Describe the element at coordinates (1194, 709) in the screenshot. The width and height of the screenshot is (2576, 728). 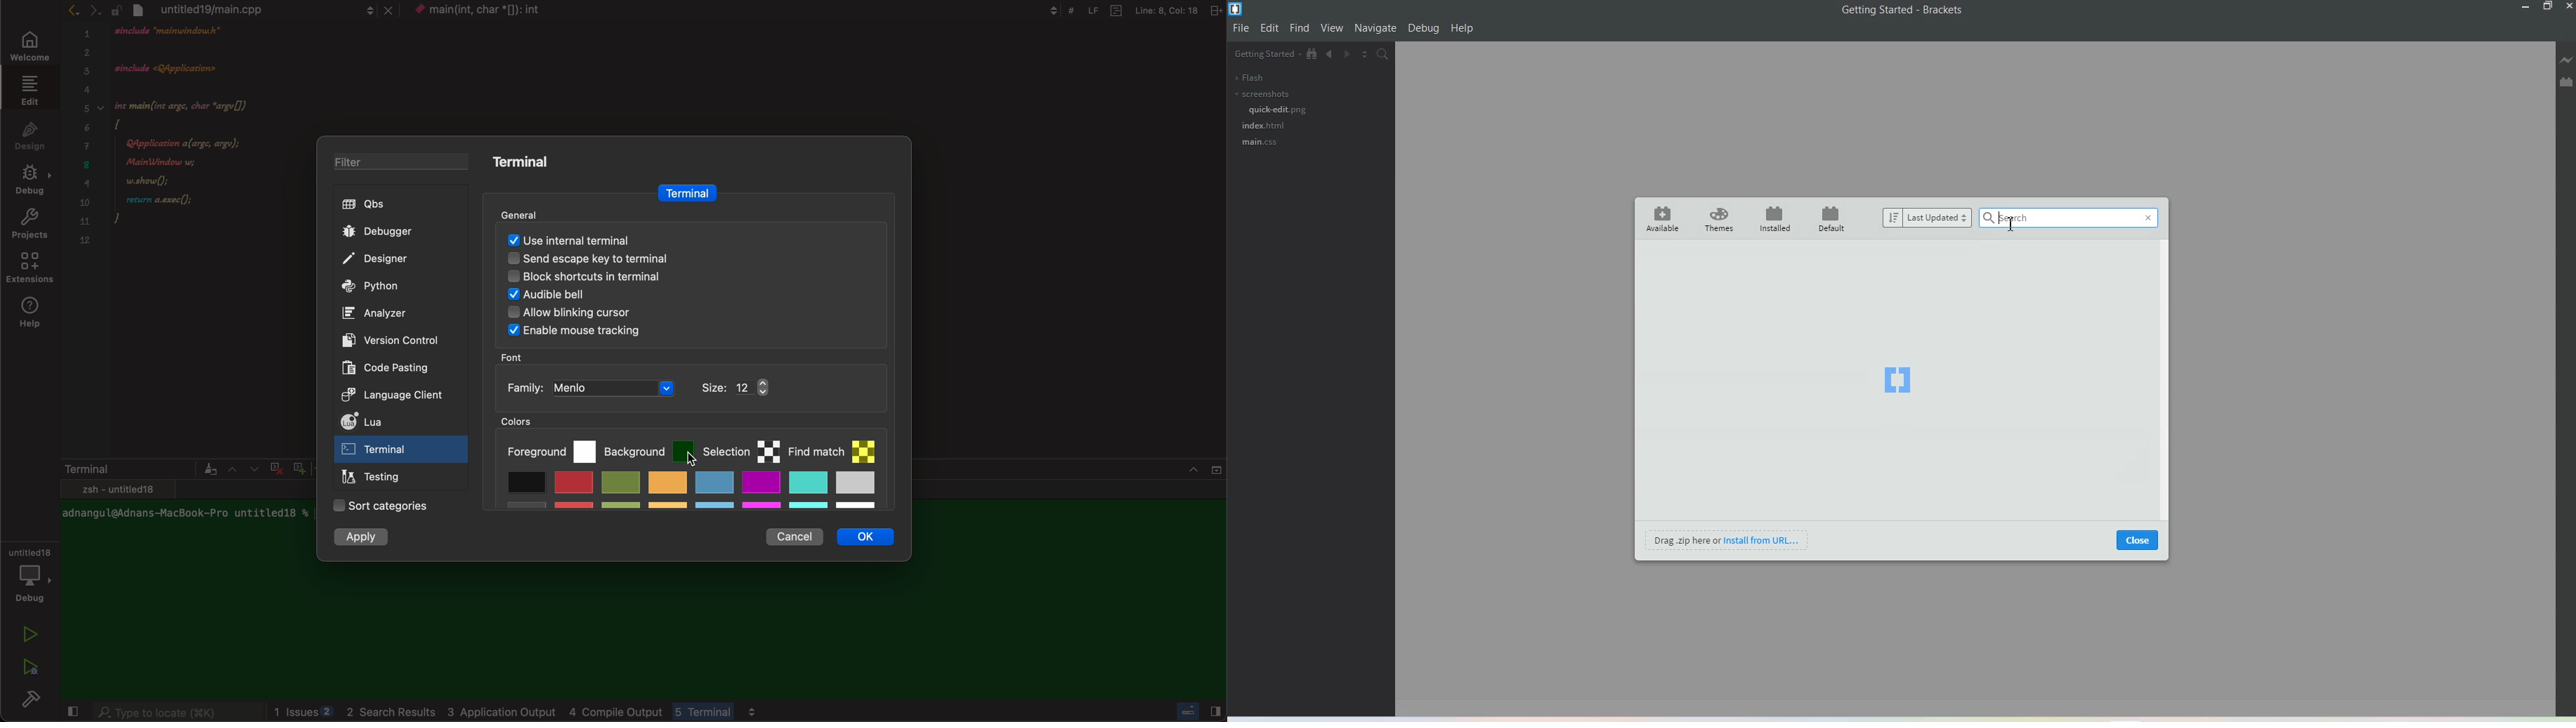
I see `close bar` at that location.